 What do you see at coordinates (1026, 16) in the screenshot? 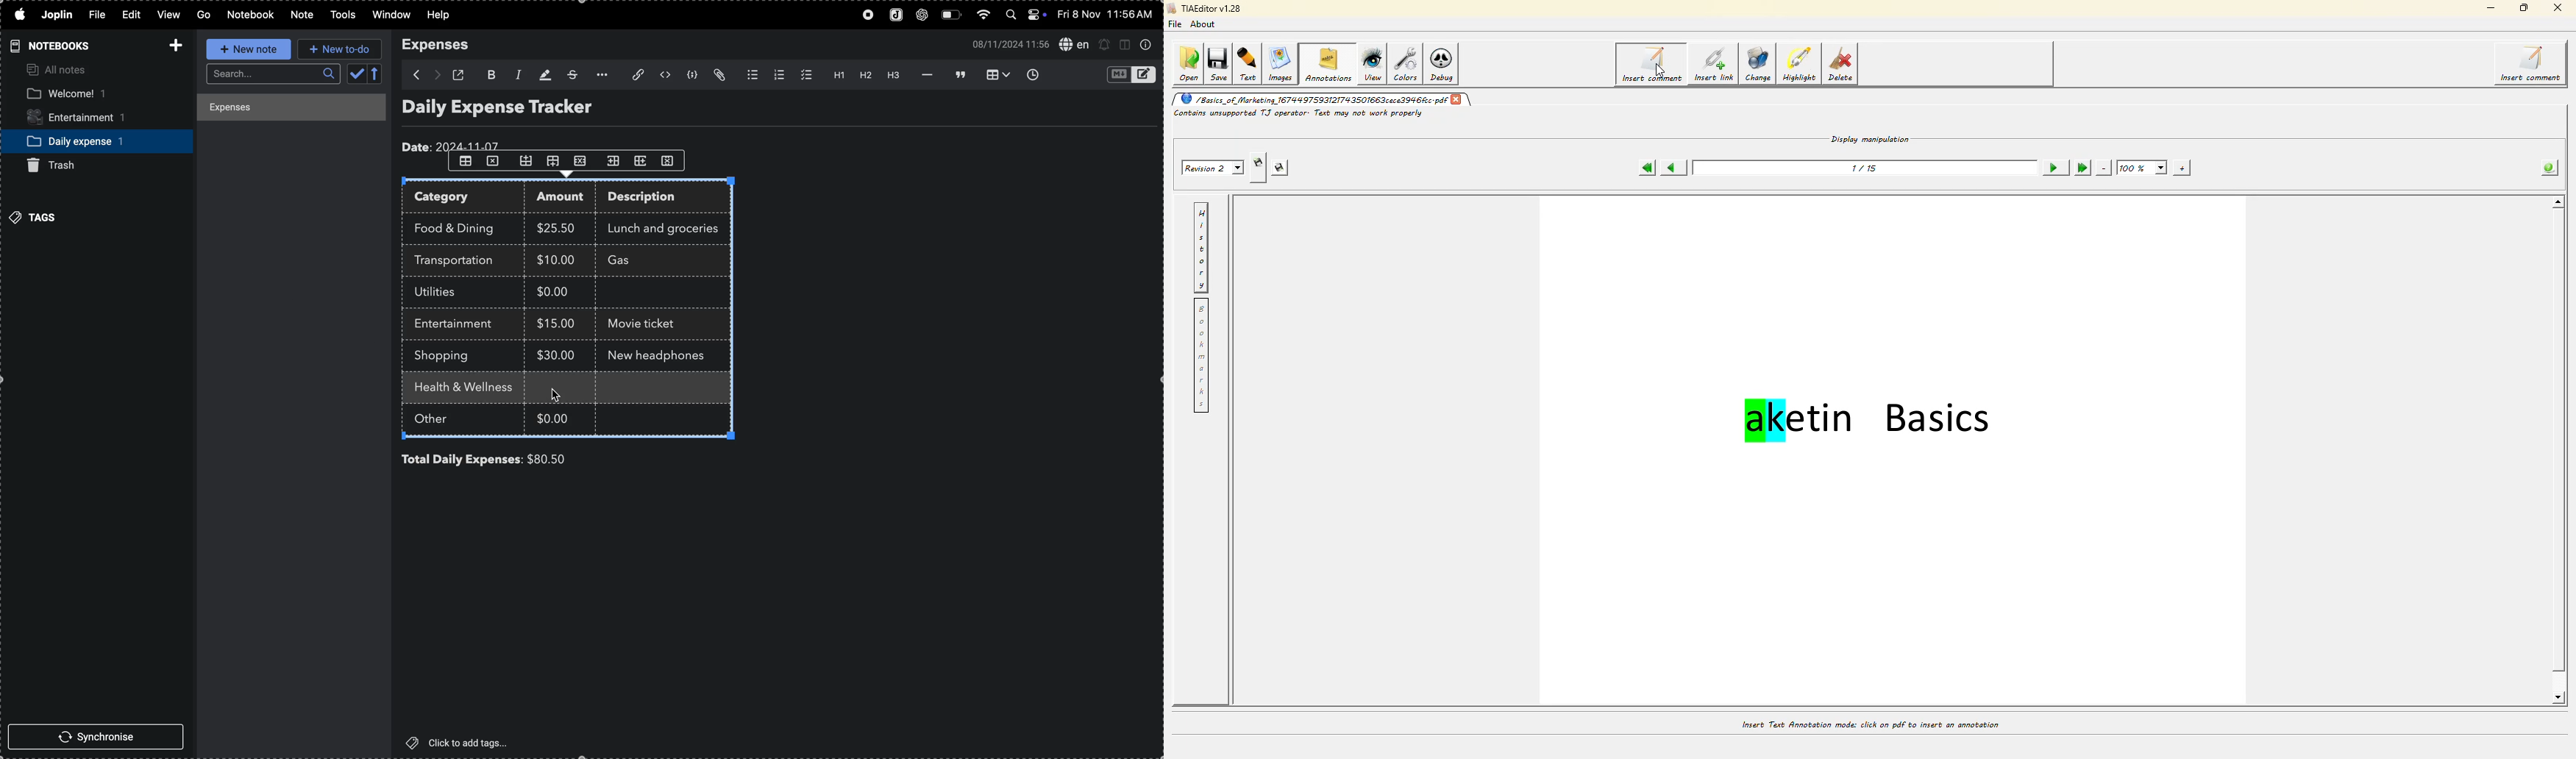
I see `apple widgets` at bounding box center [1026, 16].